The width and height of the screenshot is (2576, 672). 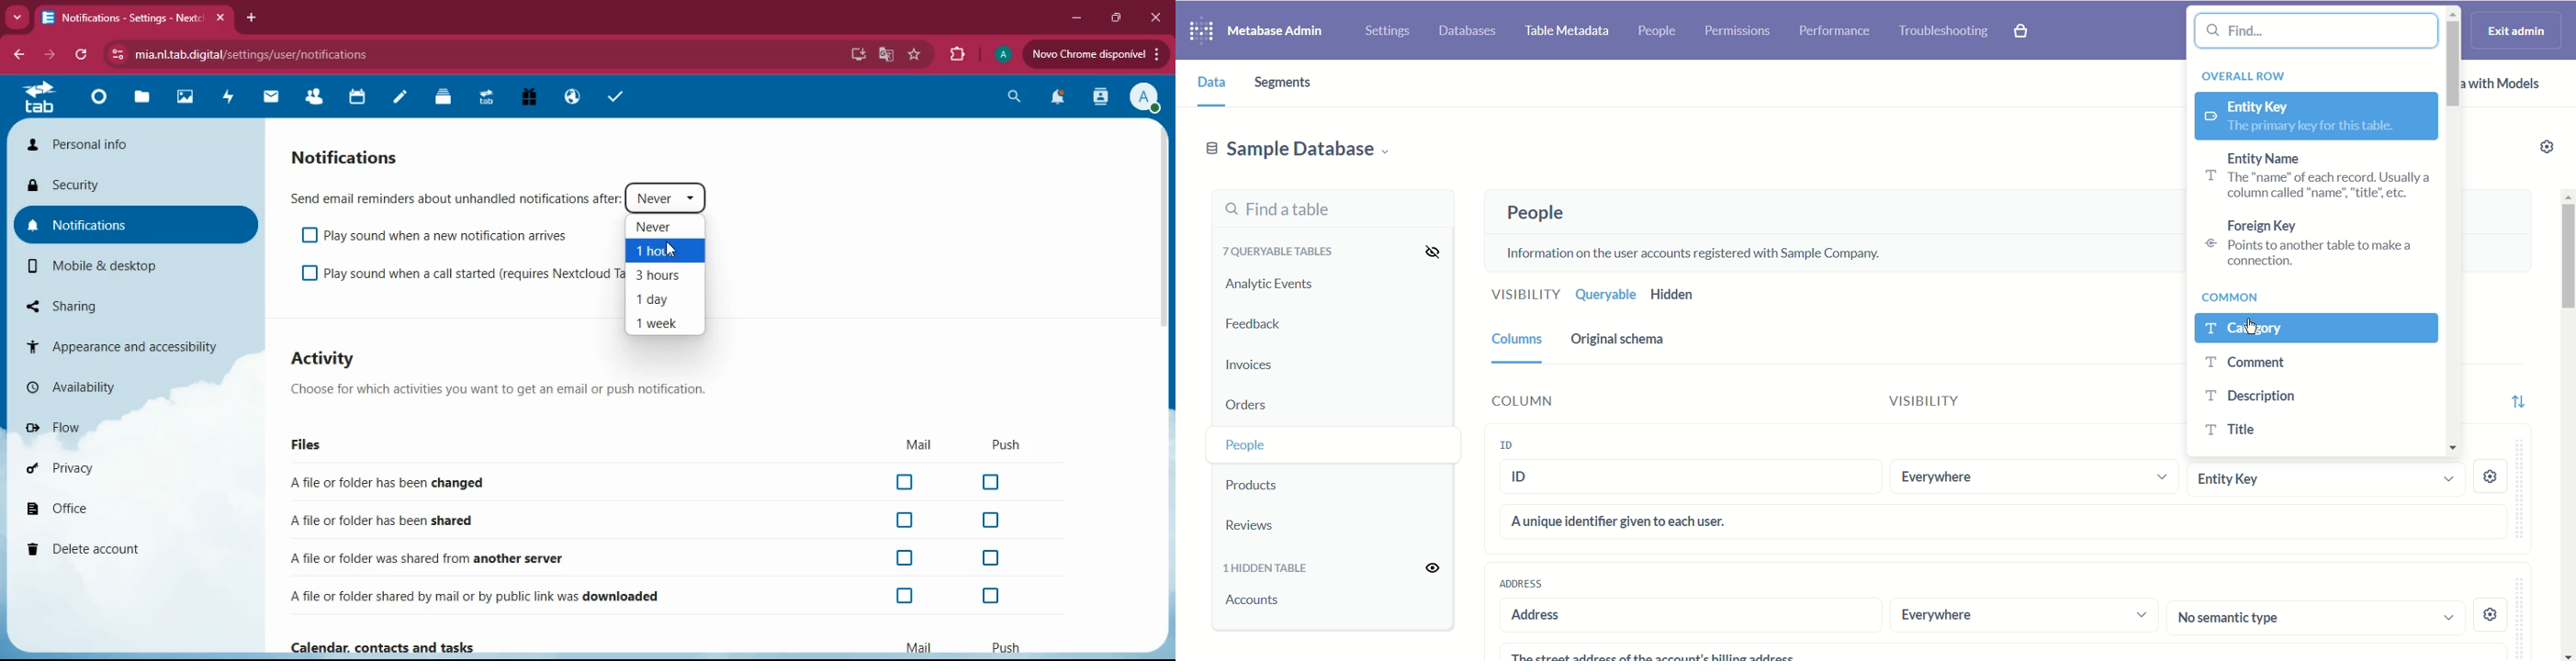 What do you see at coordinates (332, 443) in the screenshot?
I see `files` at bounding box center [332, 443].